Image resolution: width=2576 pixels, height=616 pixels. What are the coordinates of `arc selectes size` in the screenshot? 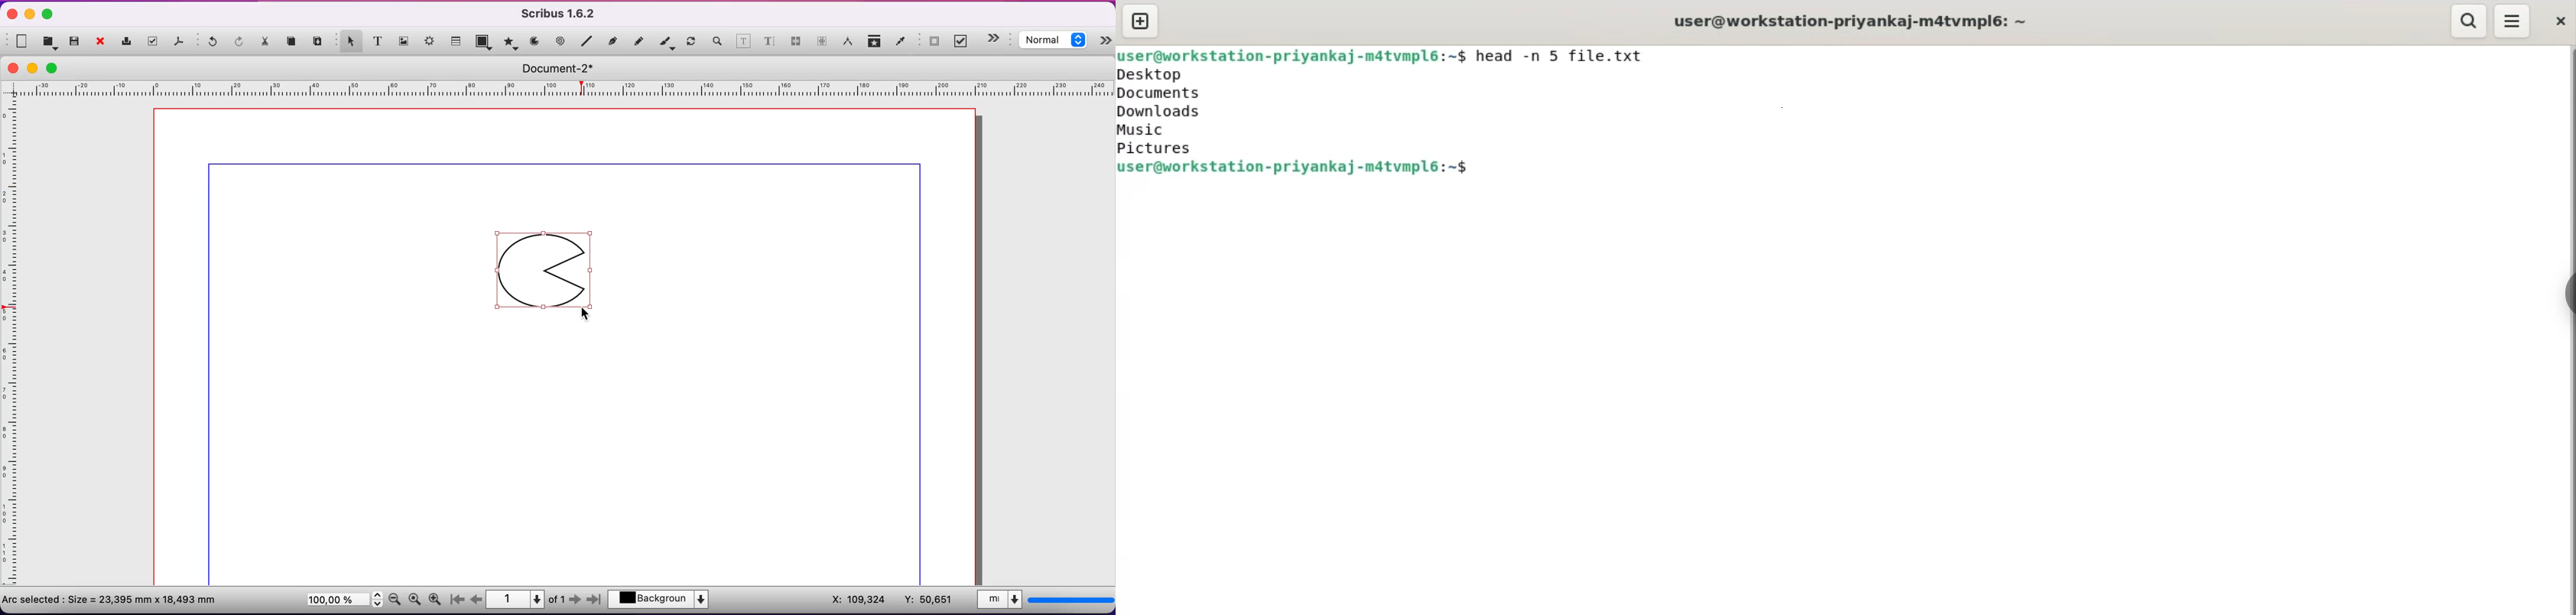 It's located at (116, 598).